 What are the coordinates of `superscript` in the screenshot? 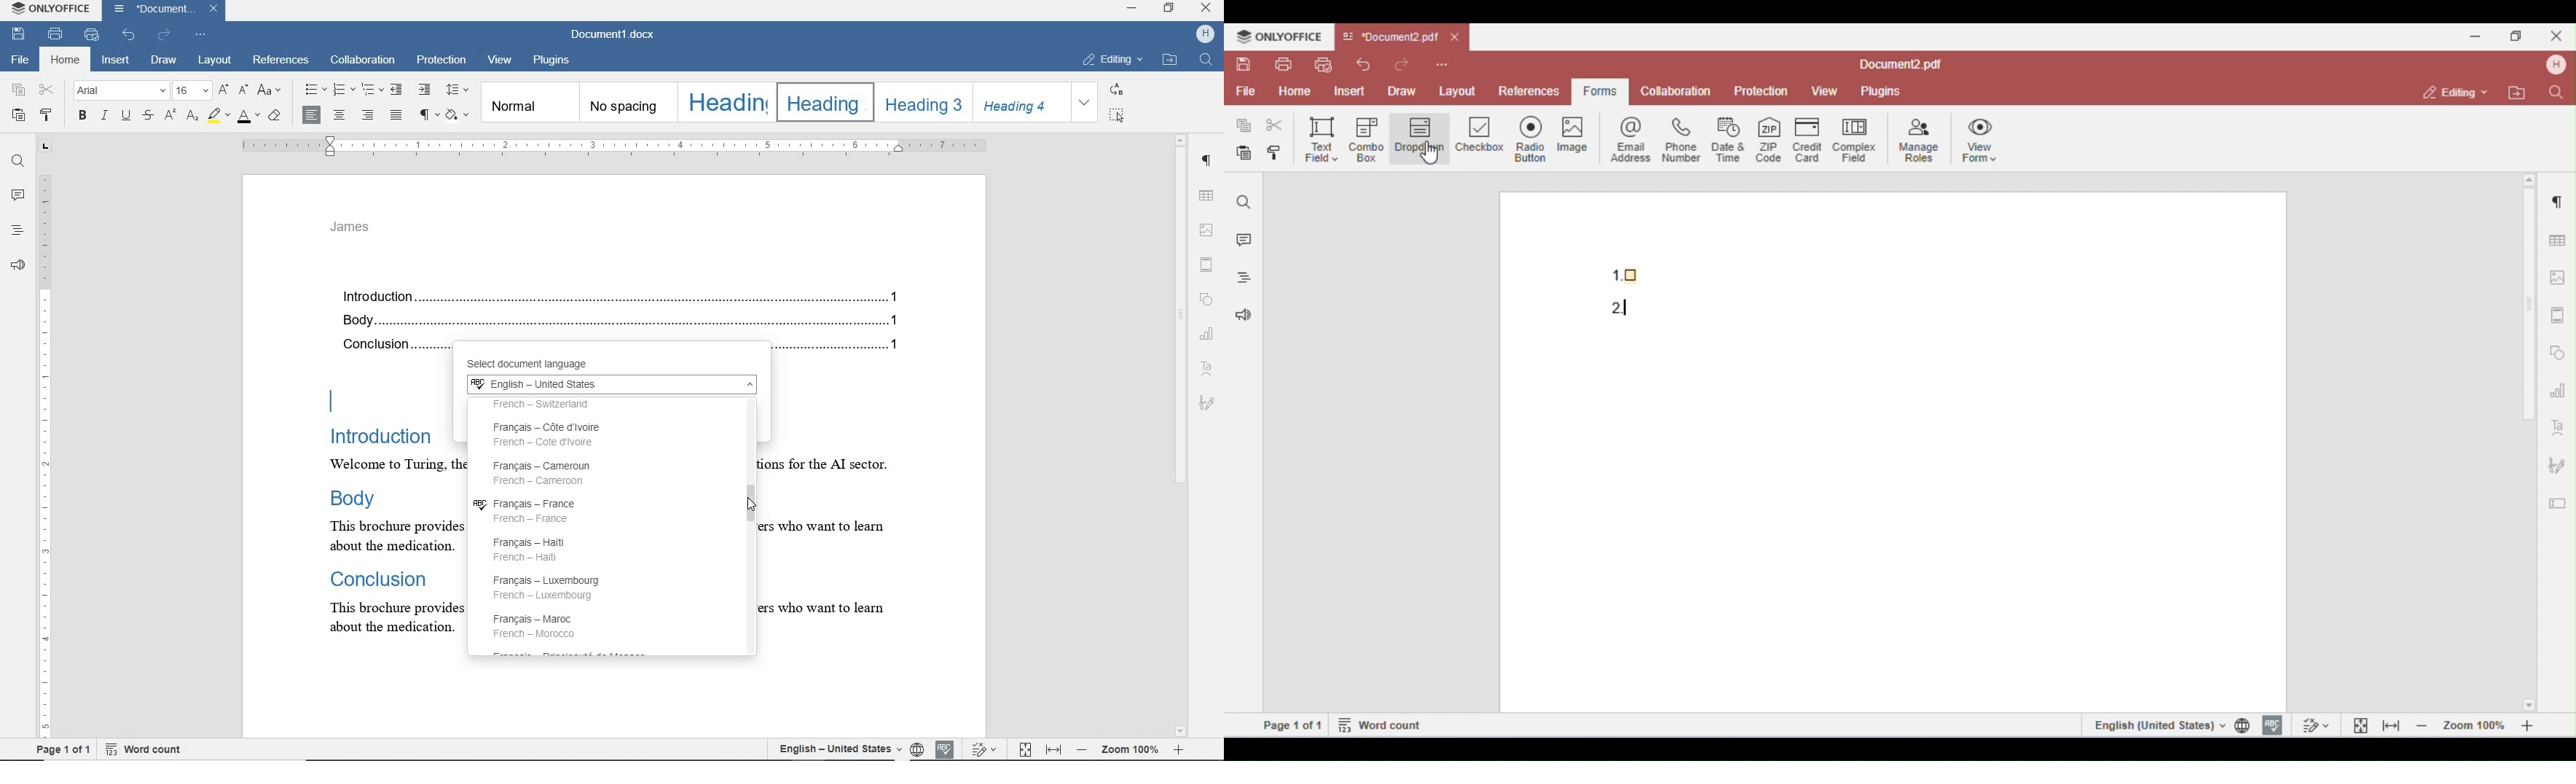 It's located at (169, 114).